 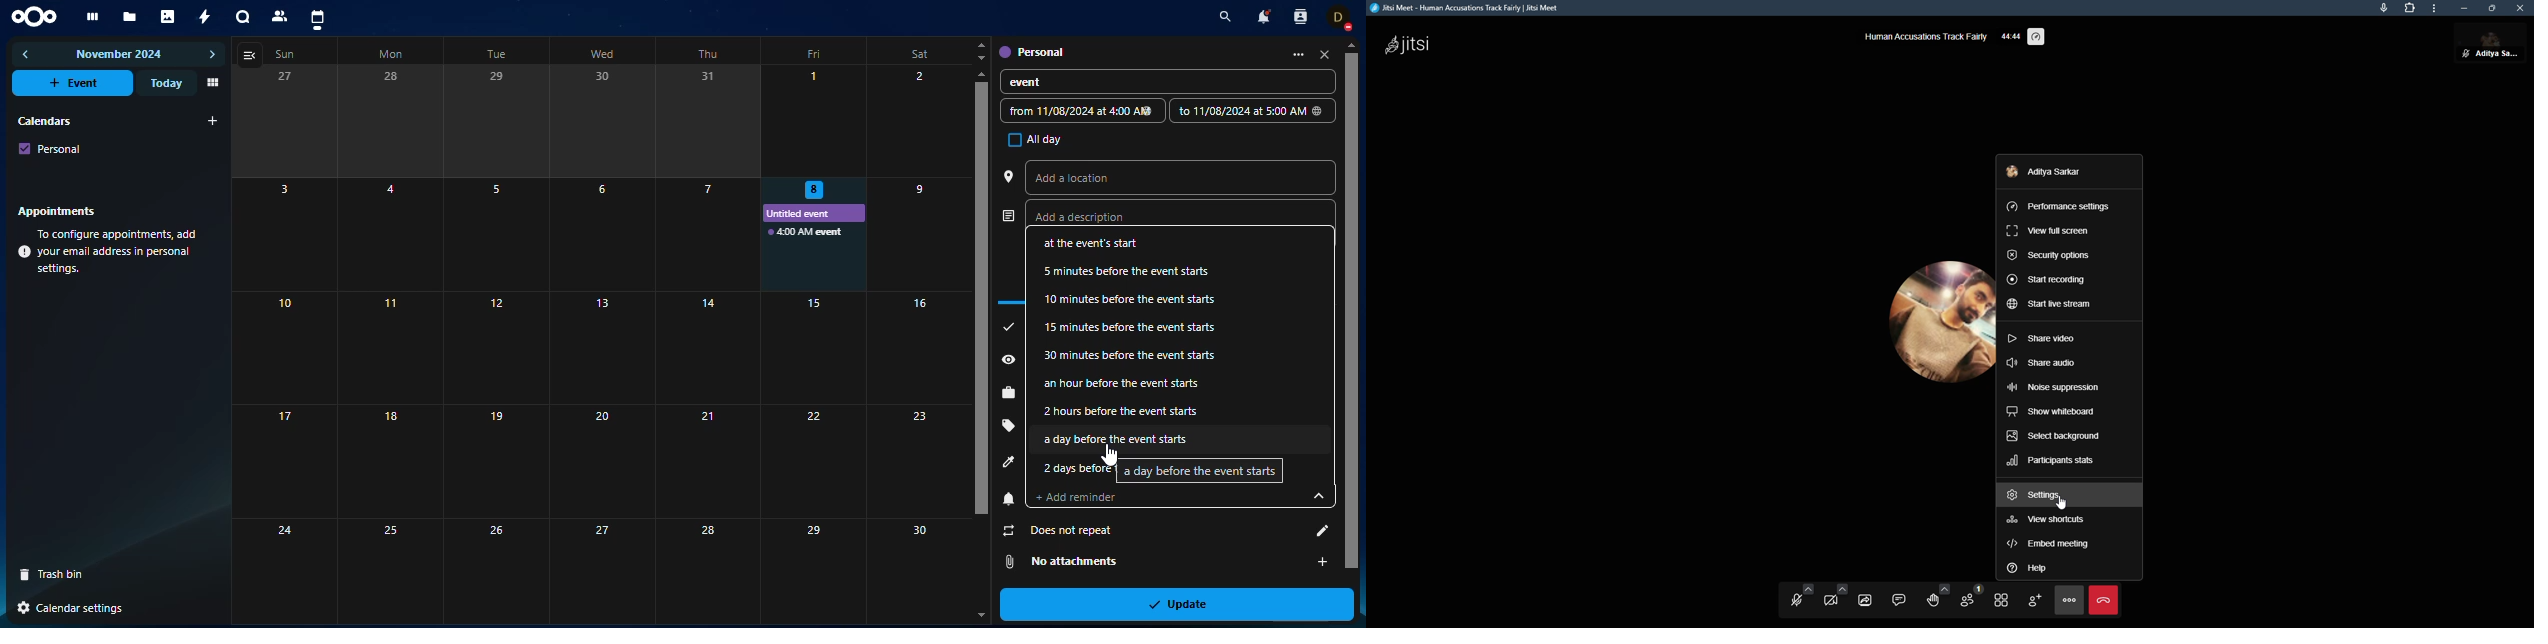 I want to click on description, so click(x=1096, y=219).